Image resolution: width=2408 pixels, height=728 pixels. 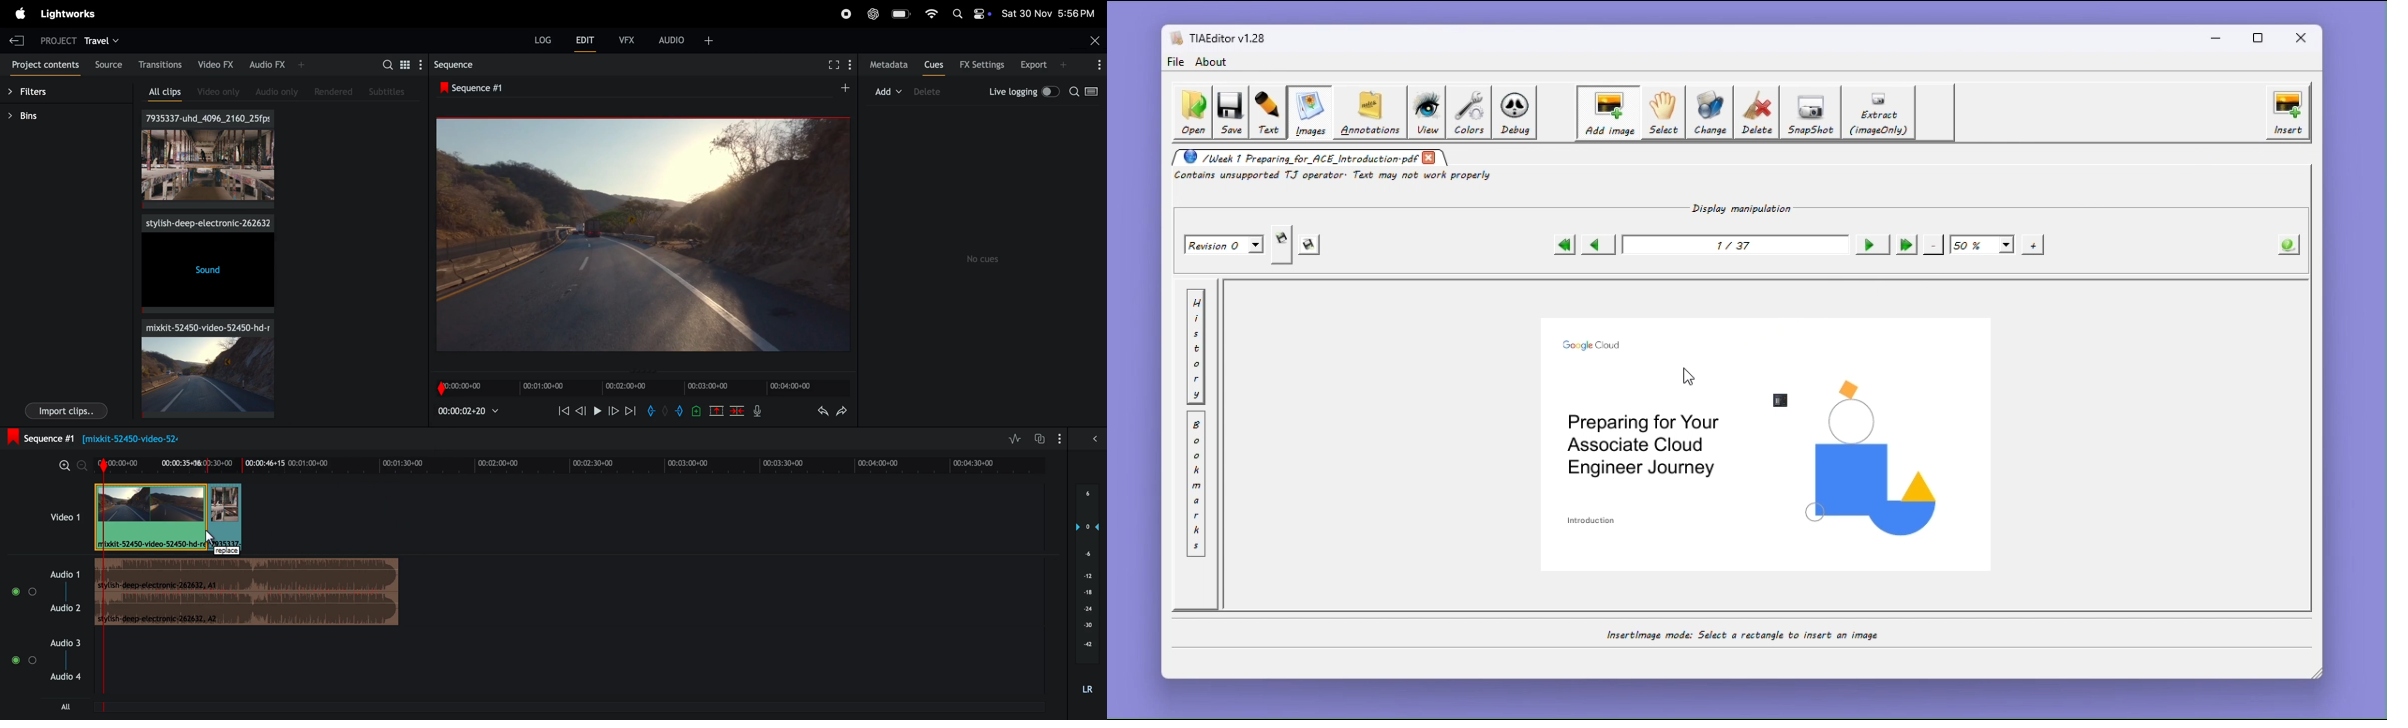 I want to click on video clip, so click(x=151, y=518).